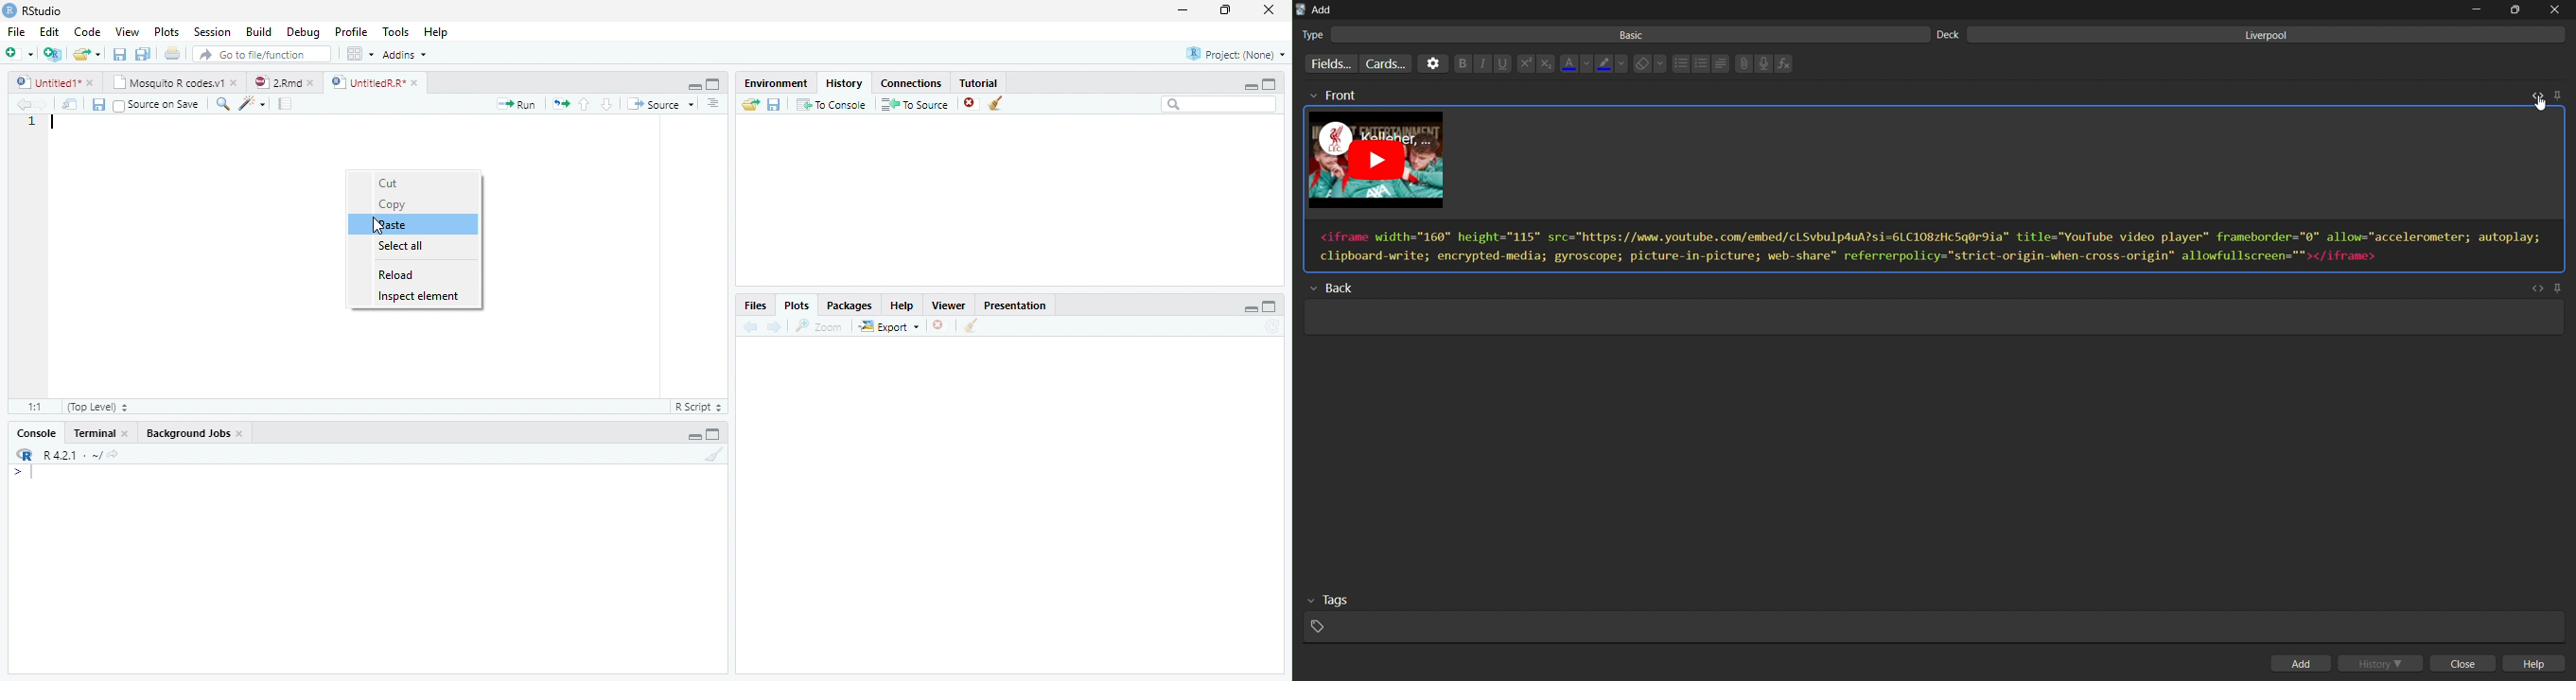 Image resolution: width=2576 pixels, height=700 pixels. What do you see at coordinates (796, 305) in the screenshot?
I see `Plots` at bounding box center [796, 305].